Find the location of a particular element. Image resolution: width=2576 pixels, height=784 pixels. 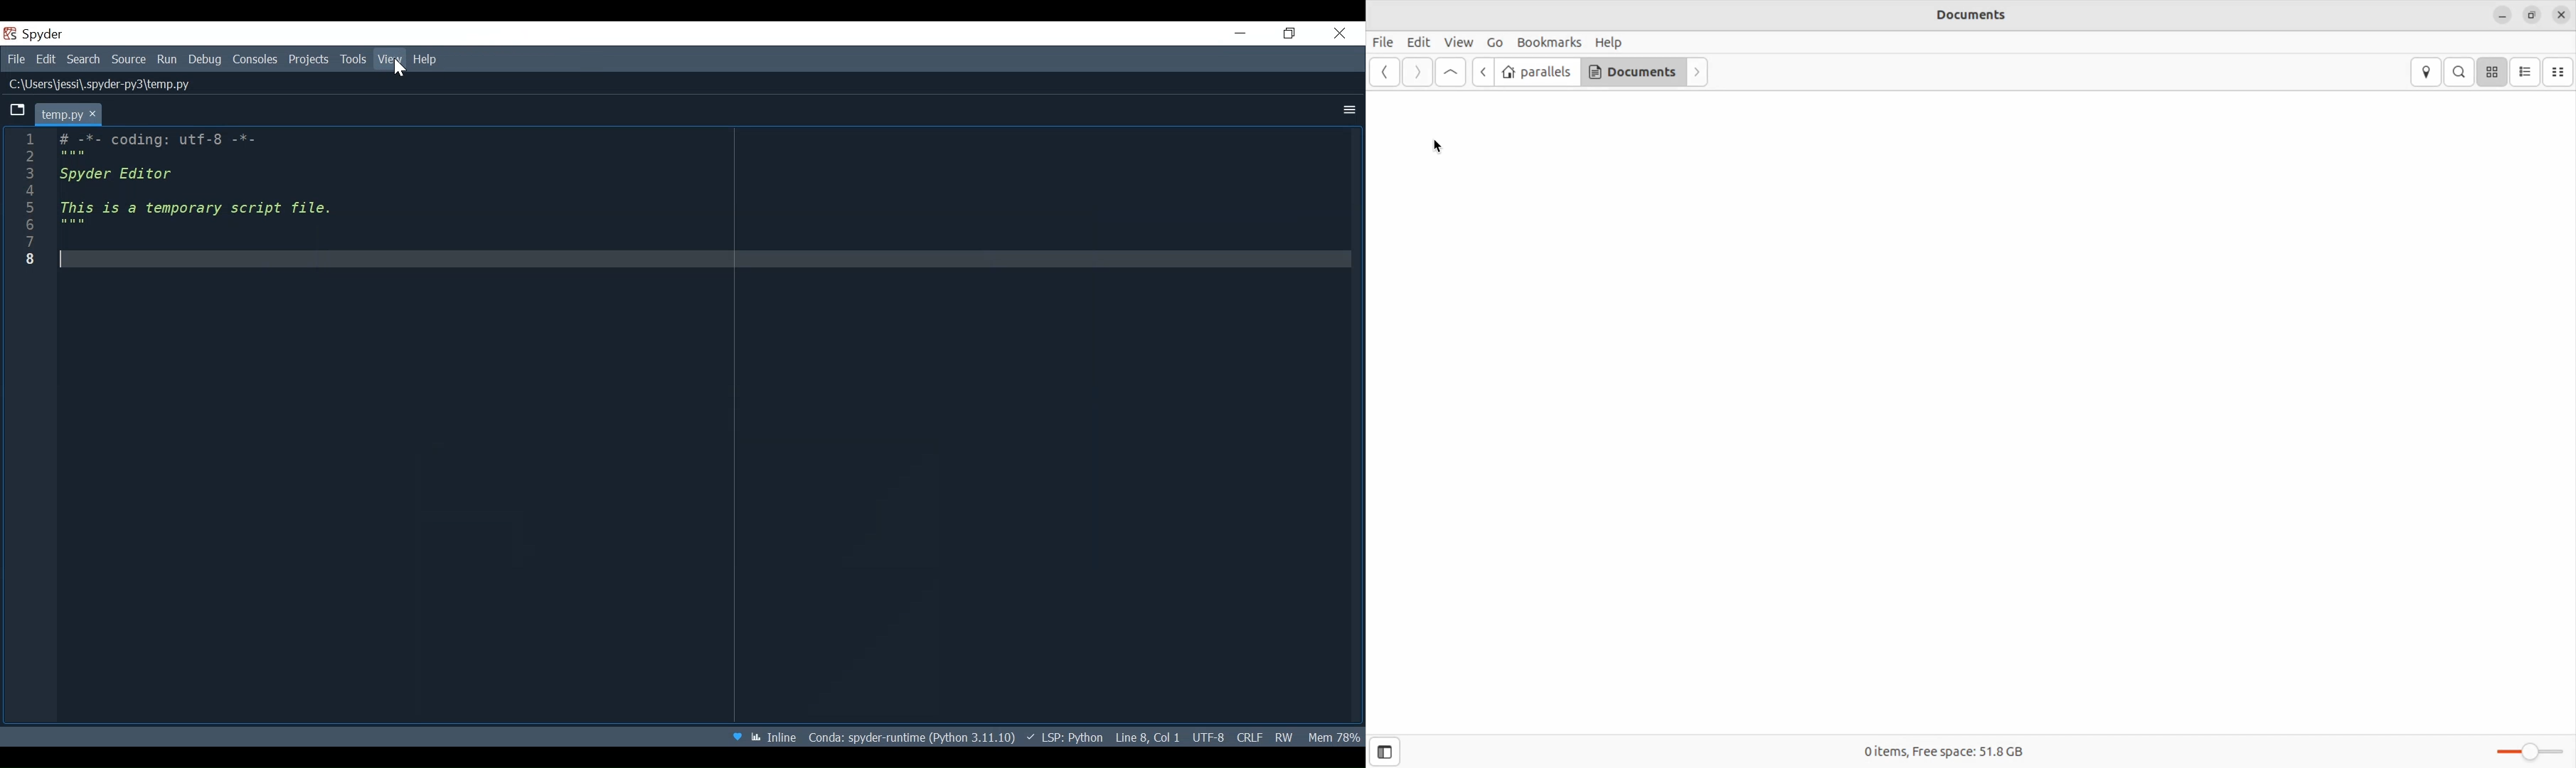

View is located at coordinates (390, 60).